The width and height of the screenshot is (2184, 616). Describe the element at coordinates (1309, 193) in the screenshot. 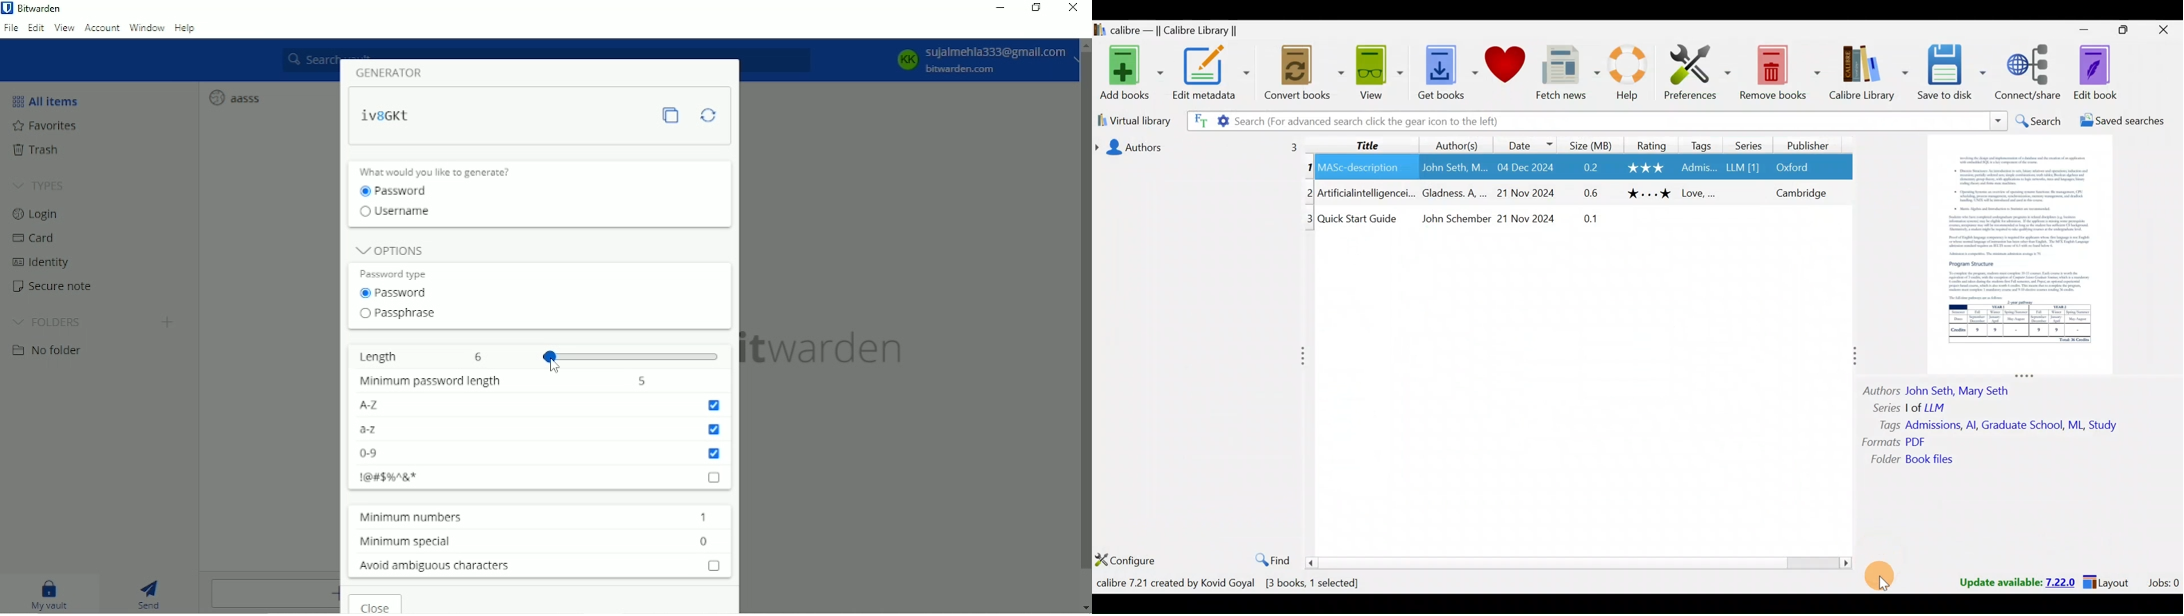

I see `` at that location.